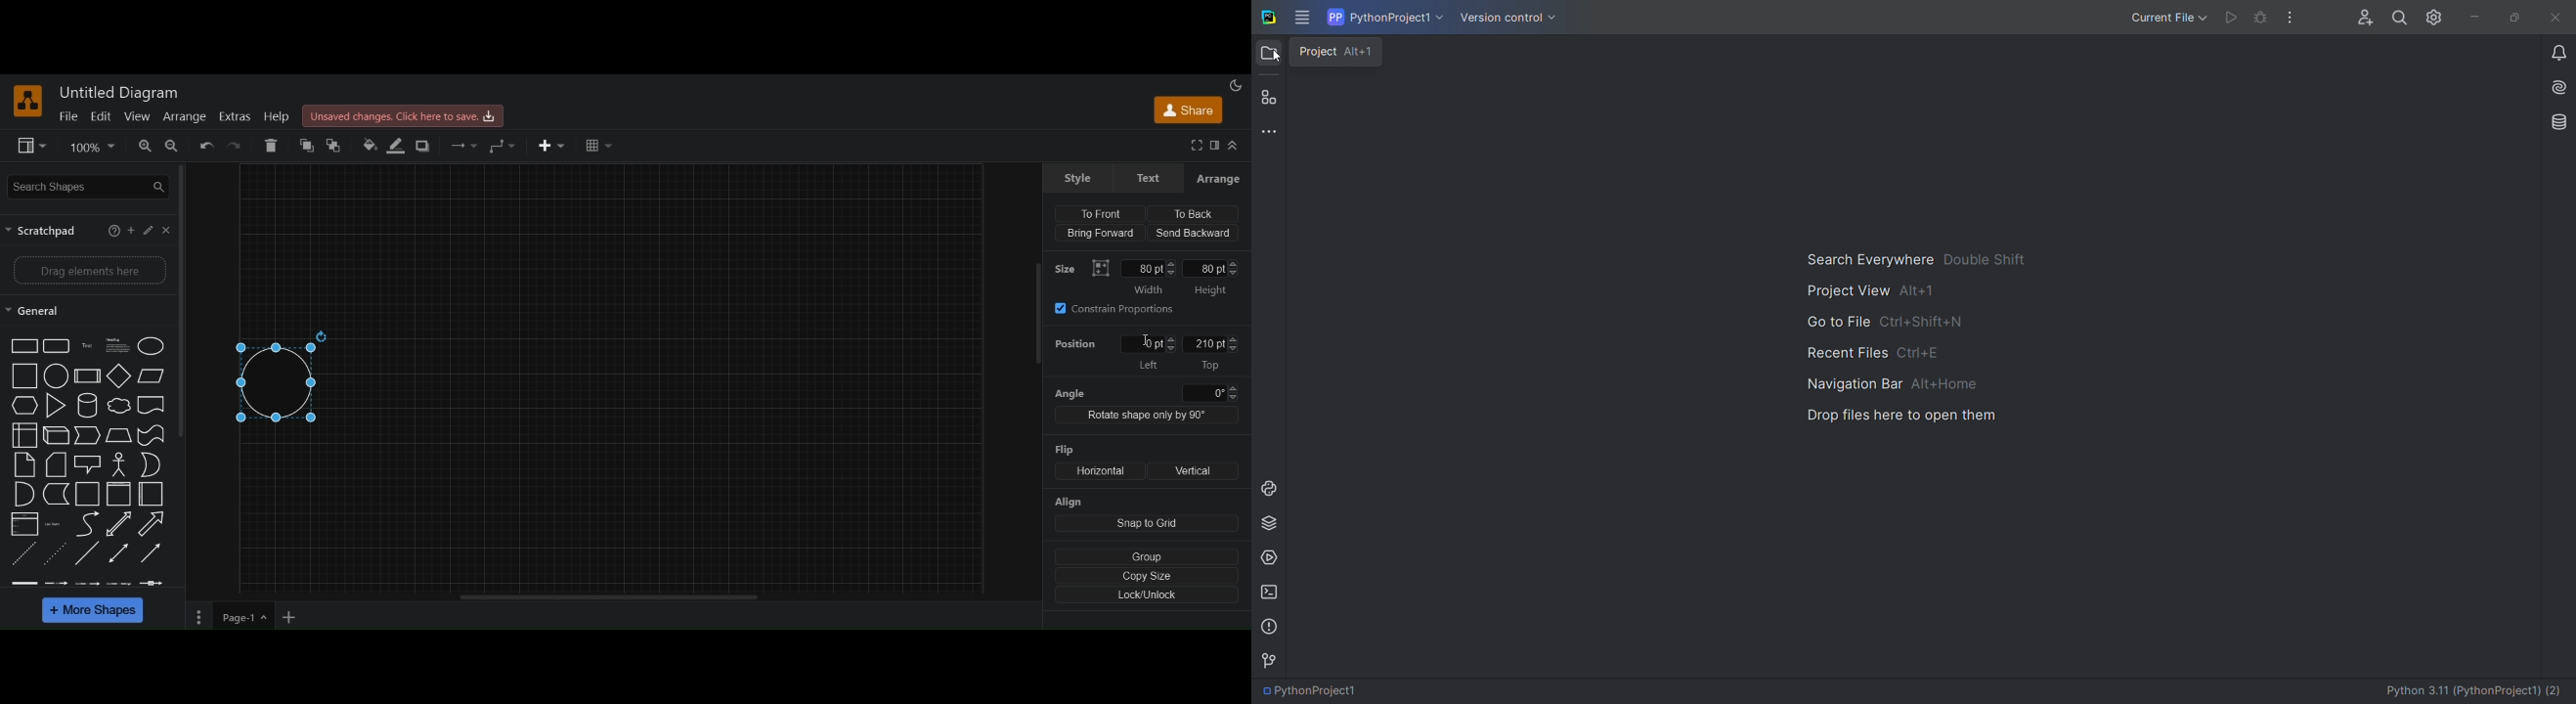 The image size is (2576, 728). Describe the element at coordinates (88, 435) in the screenshot. I see `arrow` at that location.